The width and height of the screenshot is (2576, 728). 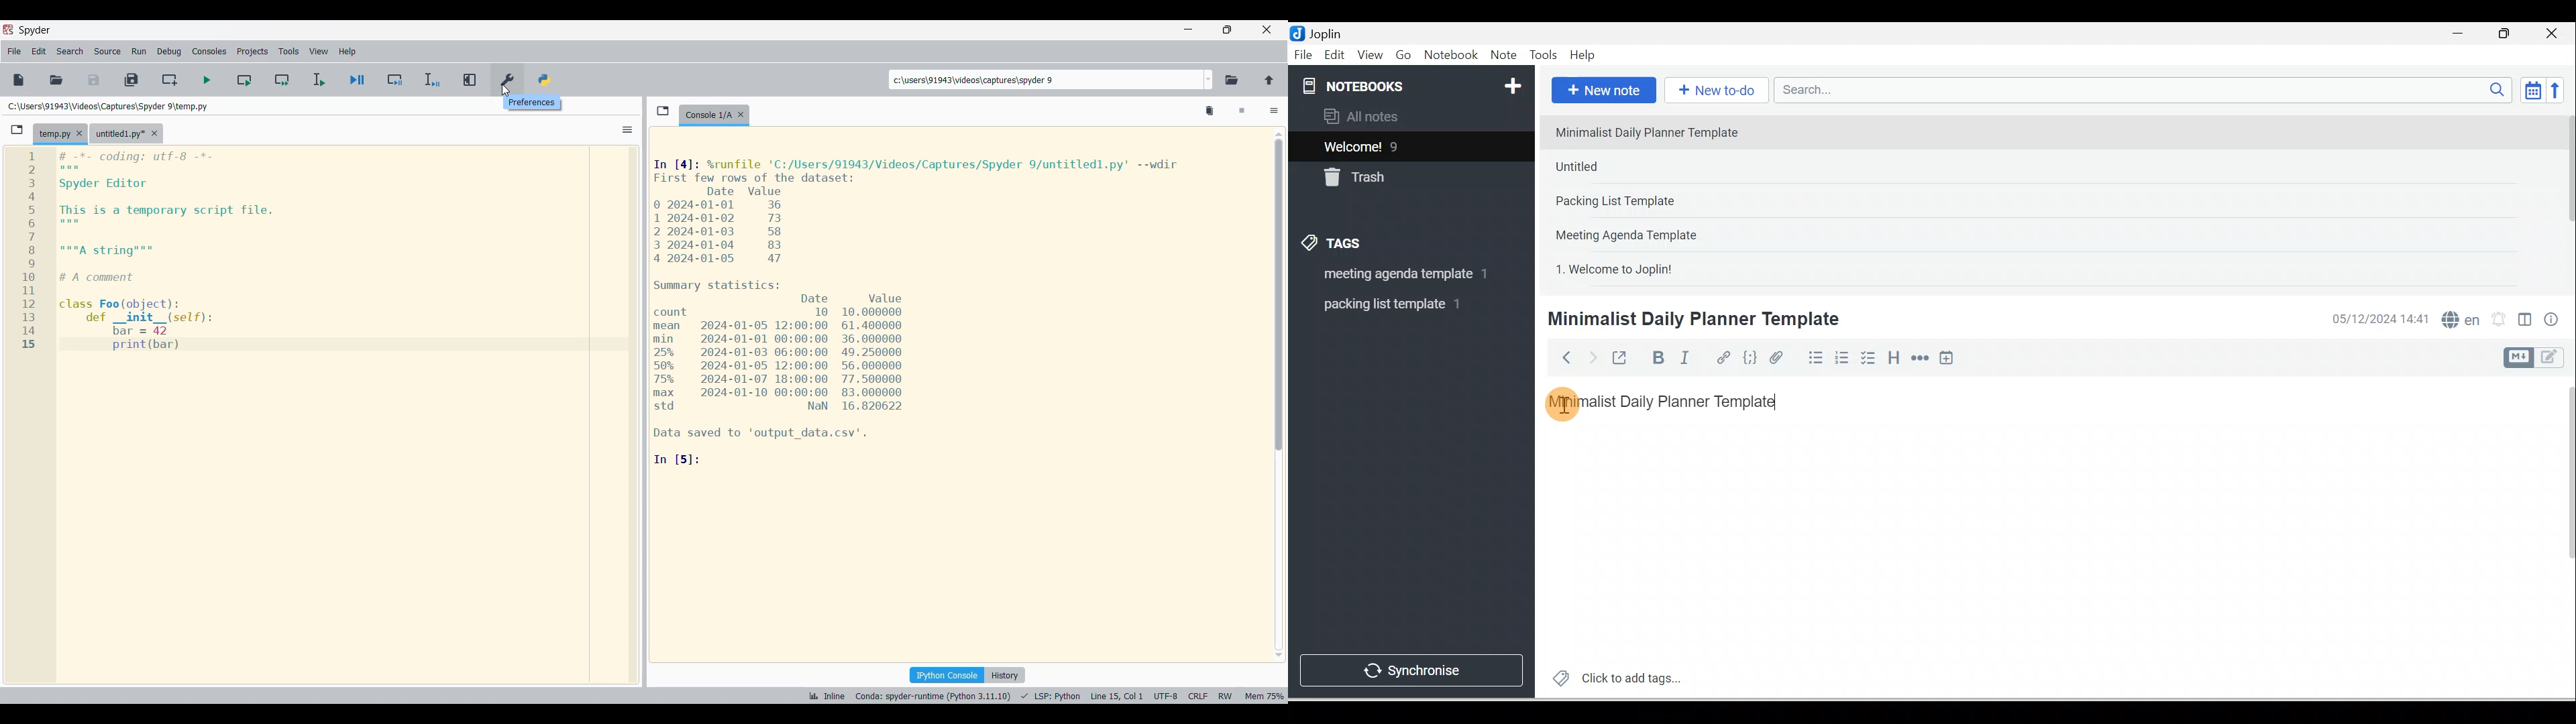 I want to click on Numbered list, so click(x=1842, y=357).